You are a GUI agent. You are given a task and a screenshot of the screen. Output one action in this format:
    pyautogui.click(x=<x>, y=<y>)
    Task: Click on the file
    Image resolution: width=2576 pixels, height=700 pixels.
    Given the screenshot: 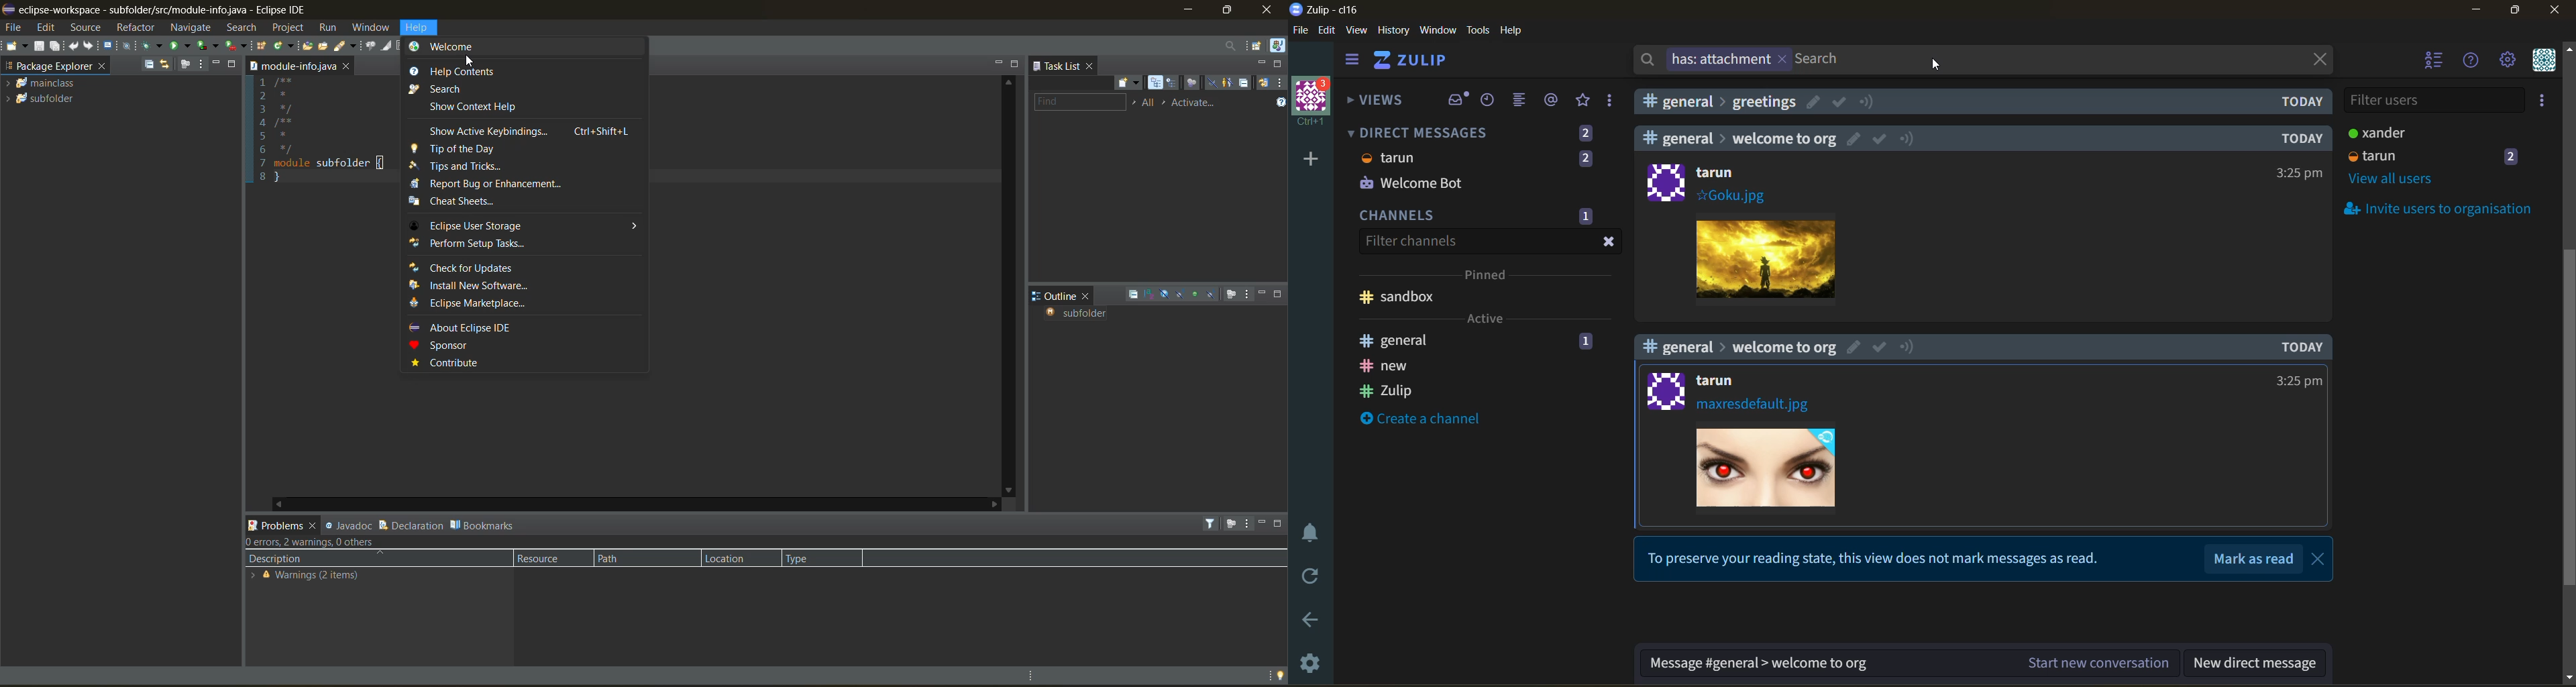 What is the action you would take?
    pyautogui.click(x=12, y=28)
    